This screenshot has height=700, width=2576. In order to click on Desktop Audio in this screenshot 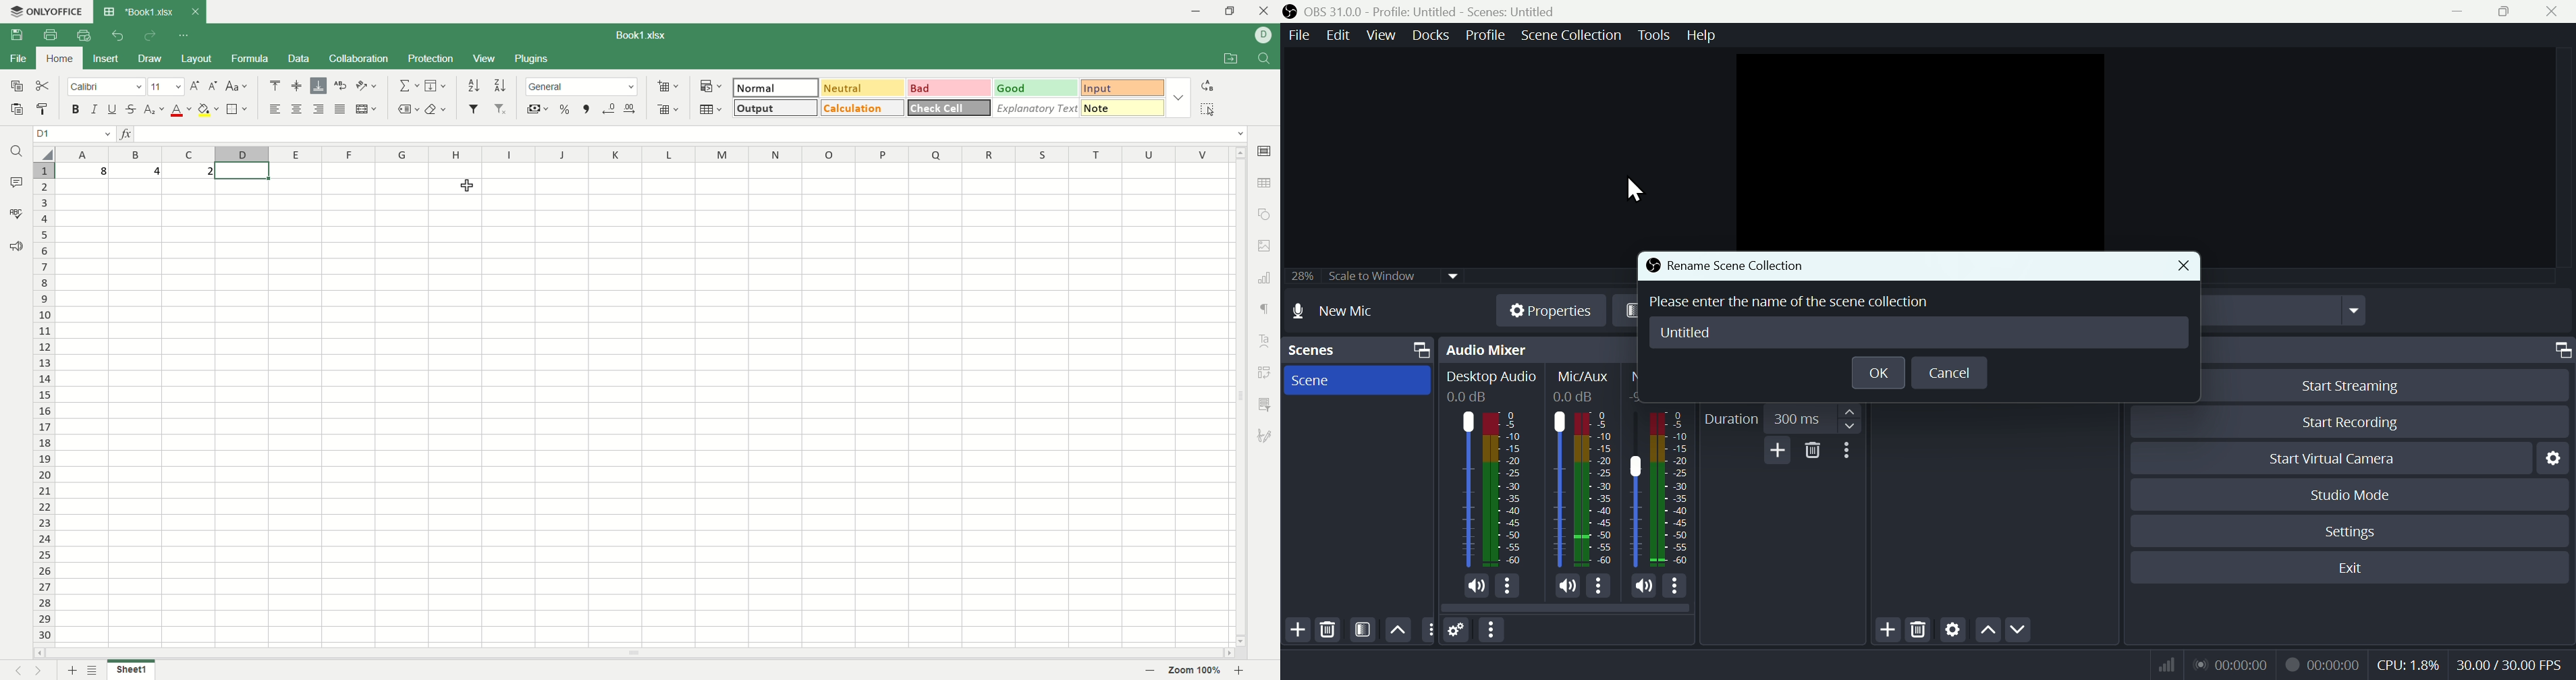, I will do `click(1467, 488)`.